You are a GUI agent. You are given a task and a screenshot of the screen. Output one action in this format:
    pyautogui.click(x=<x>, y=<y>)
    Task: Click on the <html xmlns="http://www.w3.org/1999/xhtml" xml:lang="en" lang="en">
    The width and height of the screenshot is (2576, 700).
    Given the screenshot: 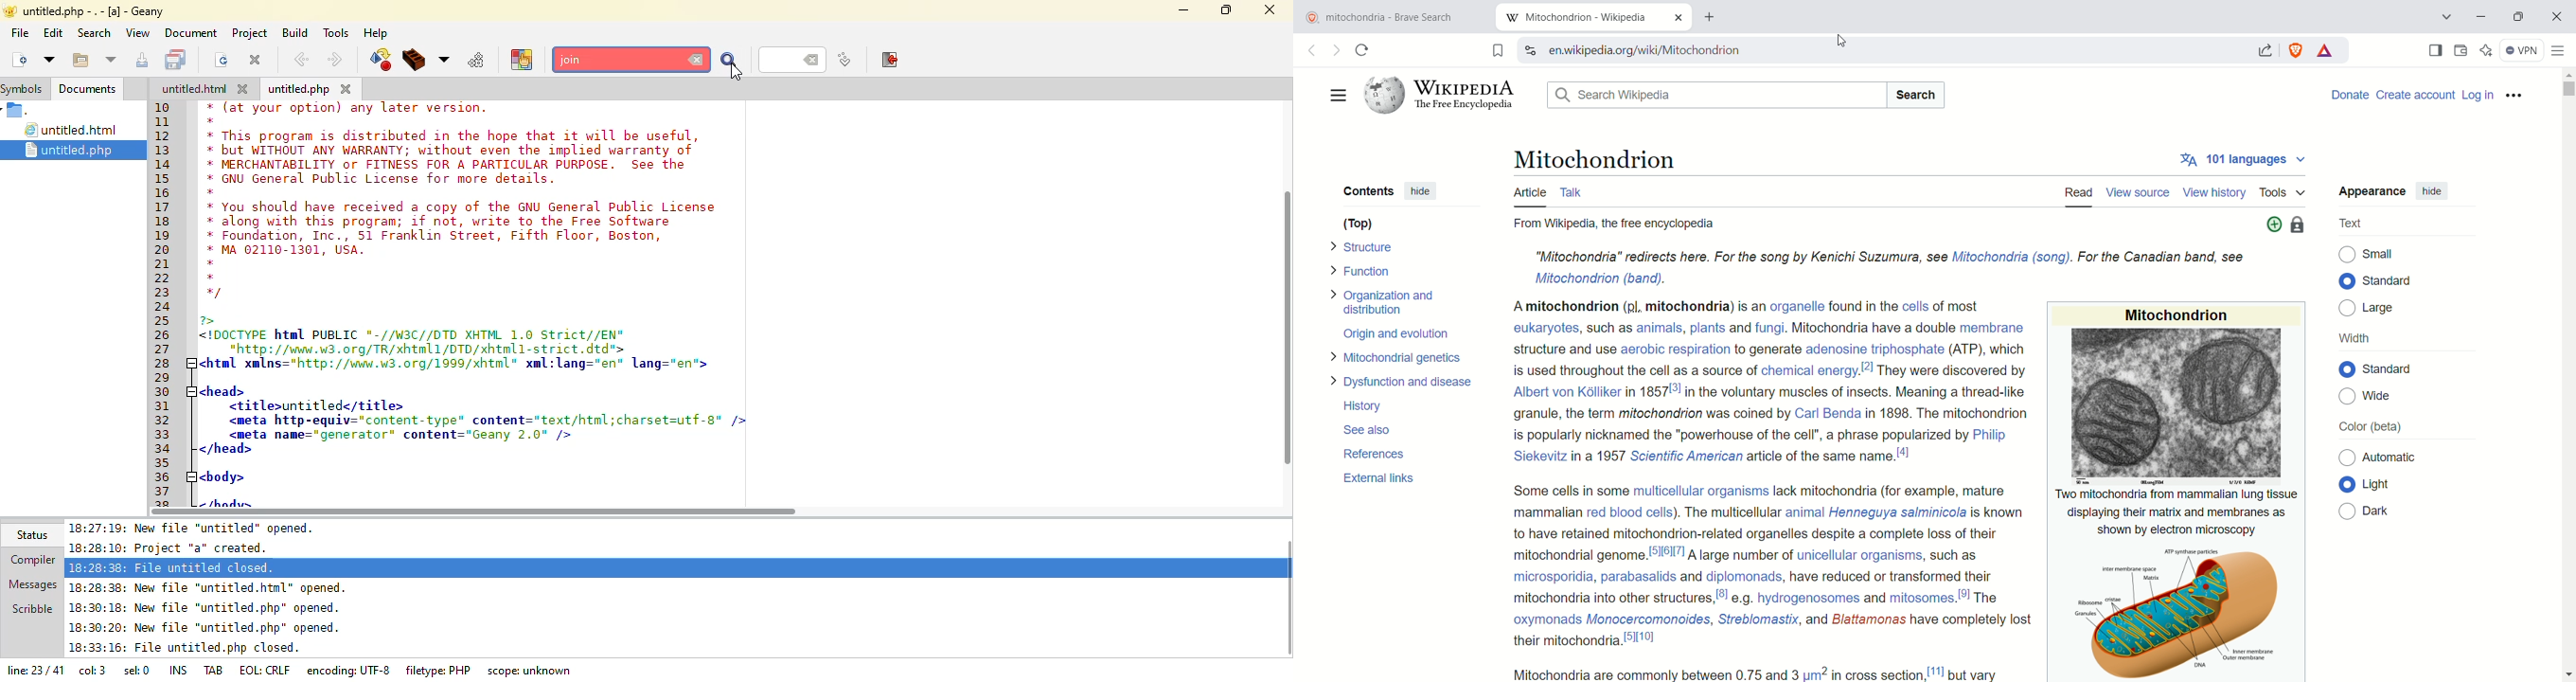 What is the action you would take?
    pyautogui.click(x=463, y=364)
    